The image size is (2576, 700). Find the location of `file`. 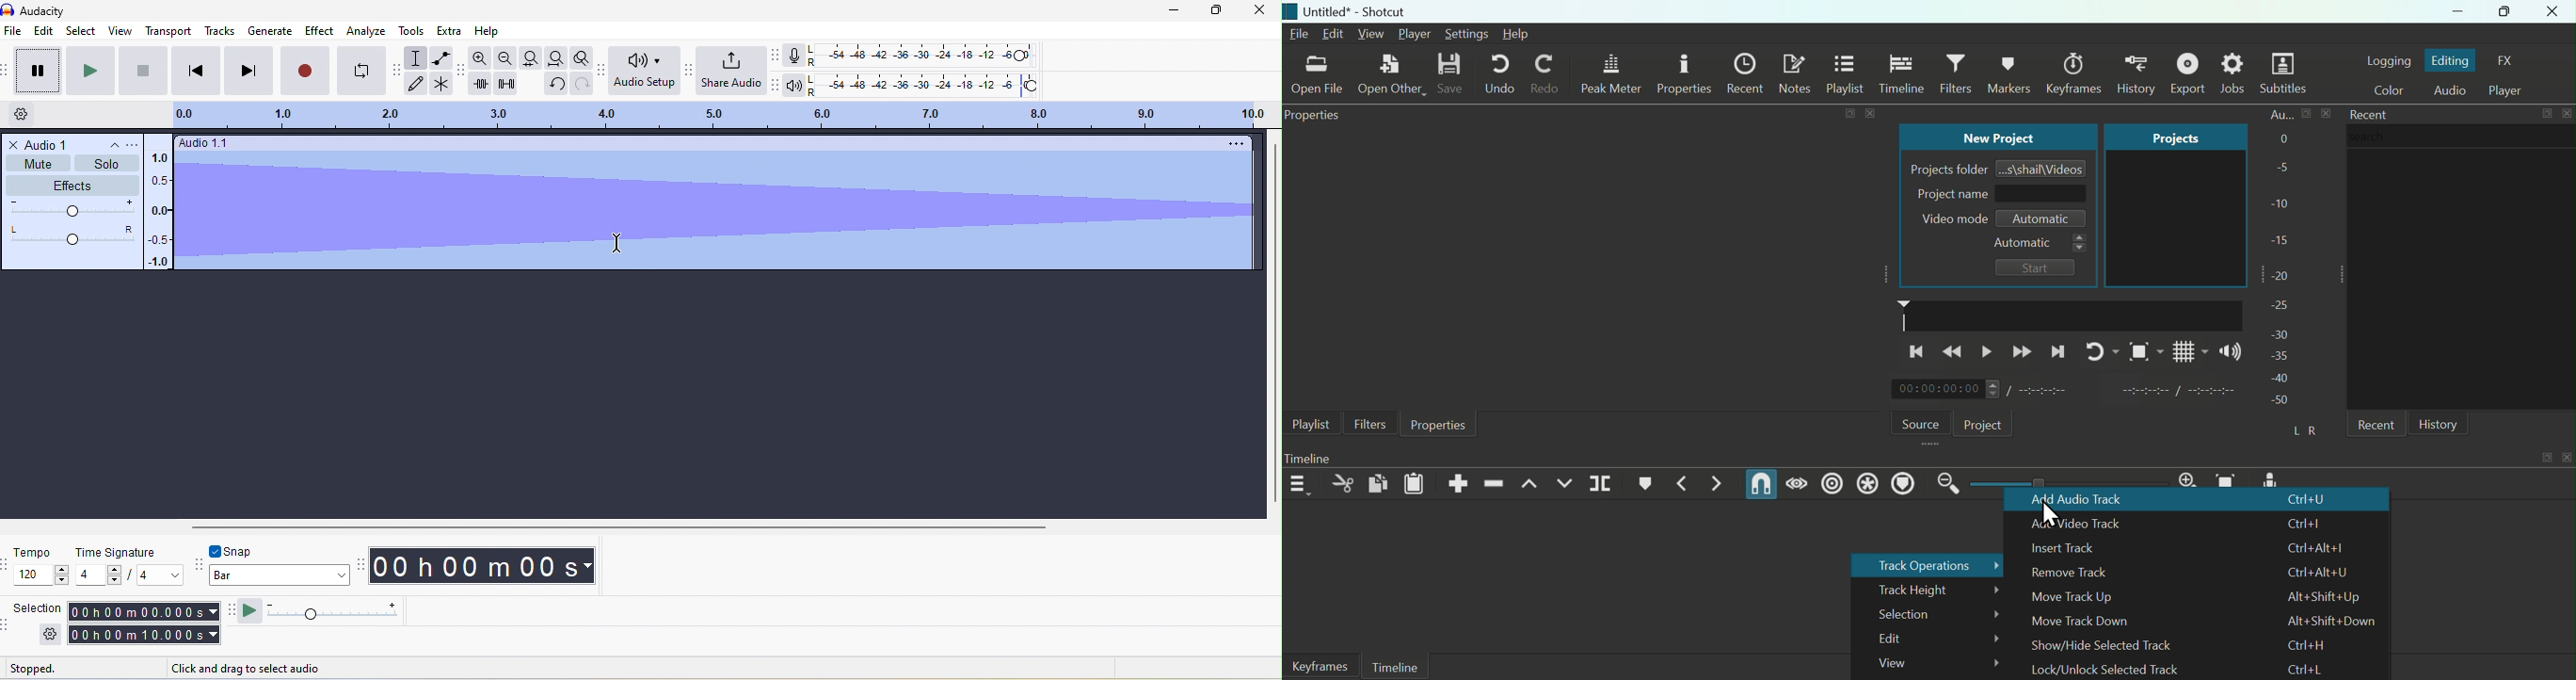

file is located at coordinates (15, 32).